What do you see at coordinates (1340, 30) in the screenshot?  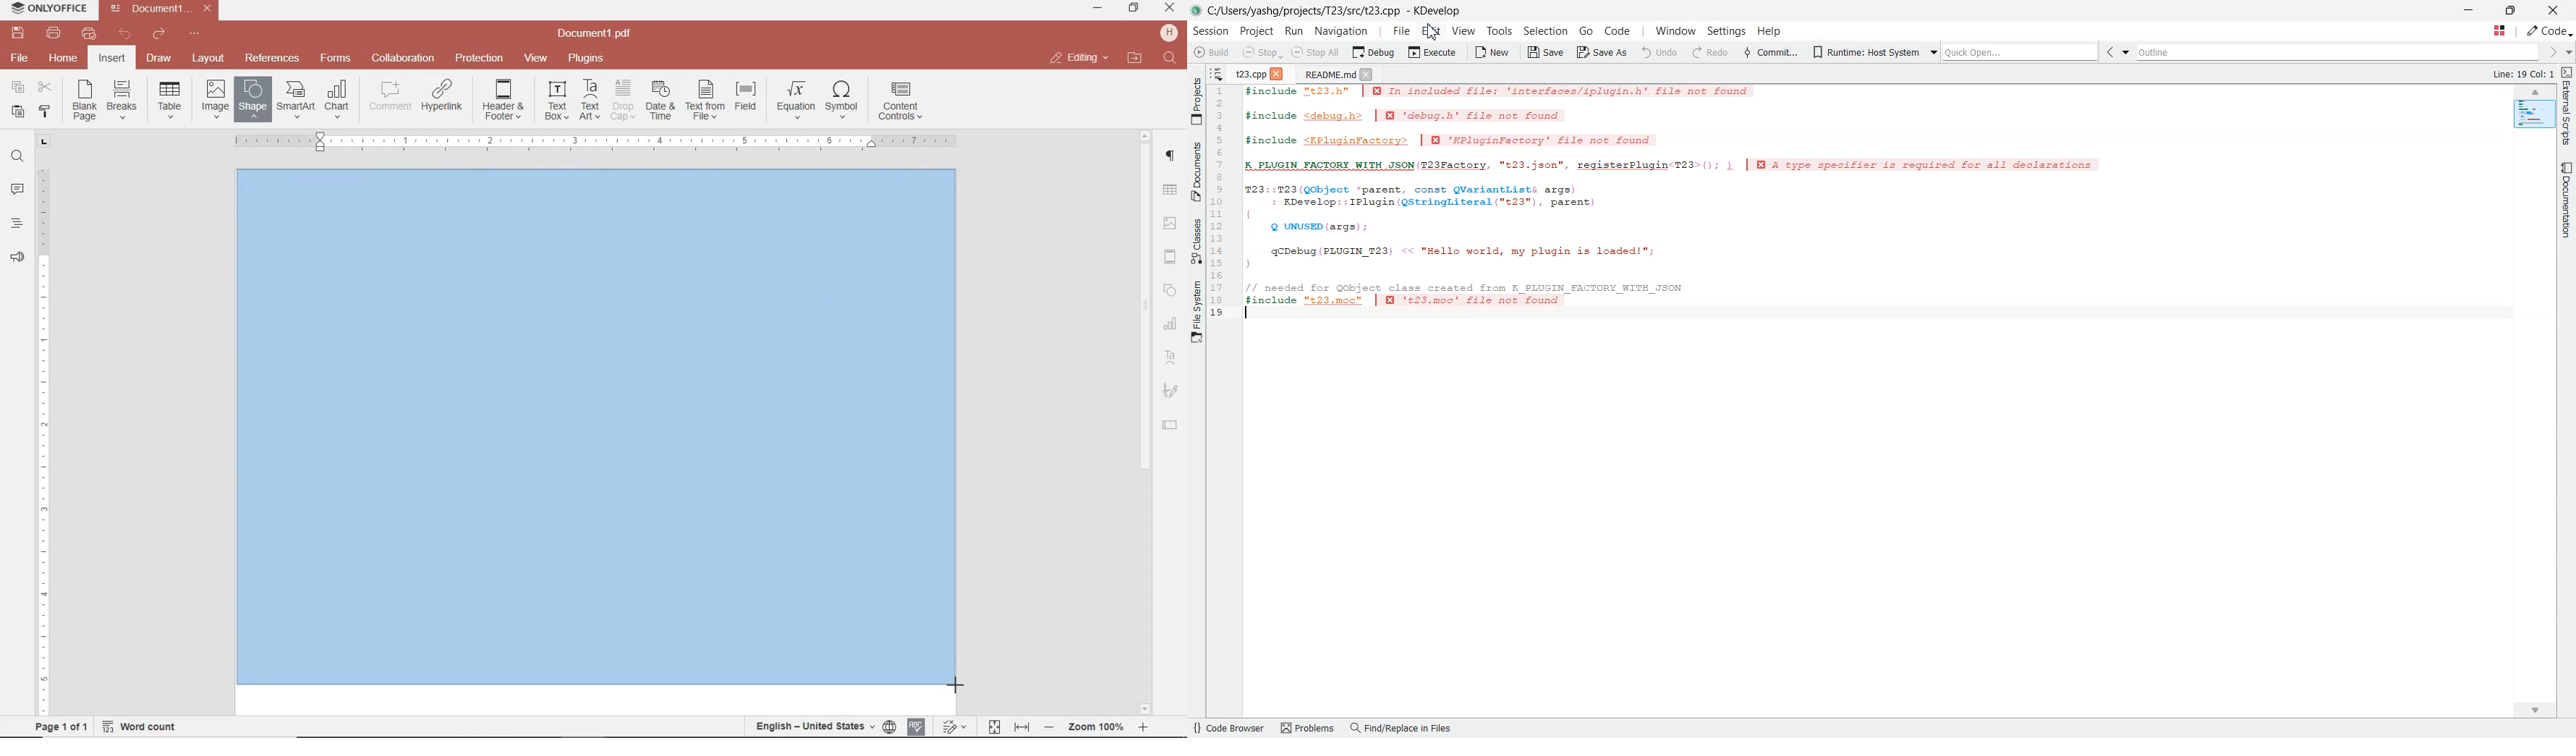 I see `Navigation` at bounding box center [1340, 30].